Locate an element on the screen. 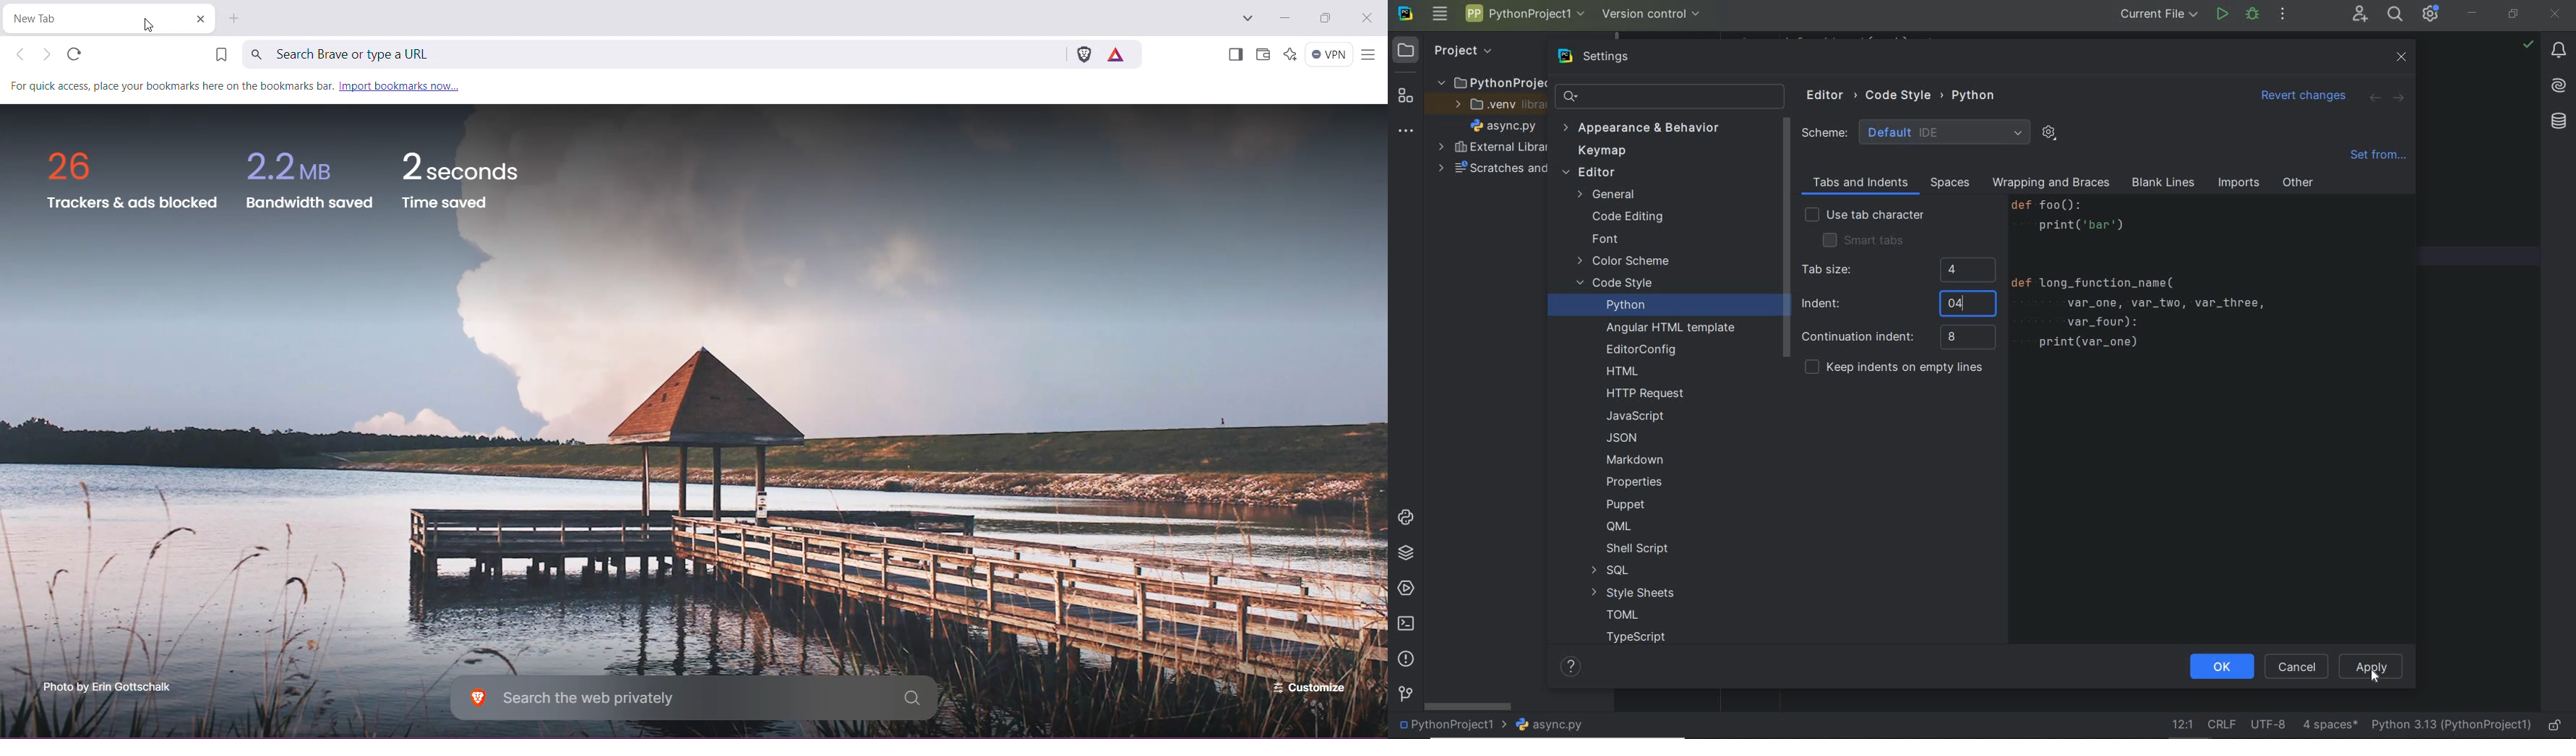  line separator is located at coordinates (2224, 723).